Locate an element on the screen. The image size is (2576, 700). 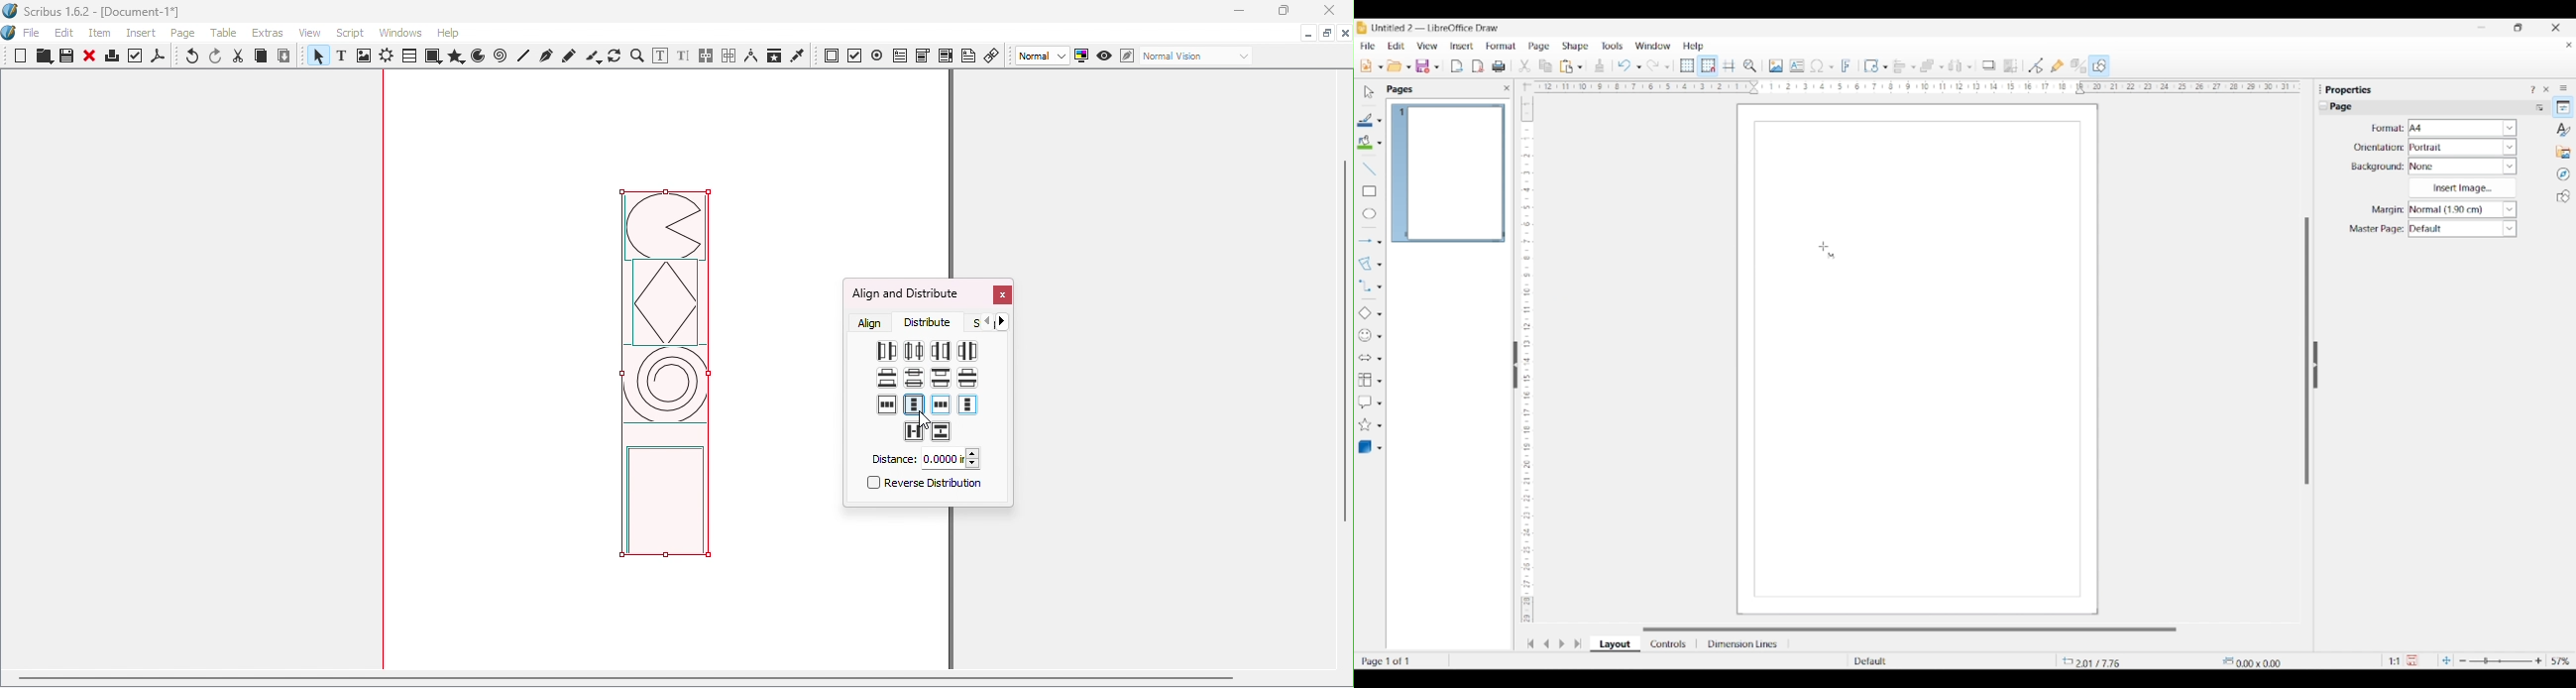
Copy is located at coordinates (261, 57).